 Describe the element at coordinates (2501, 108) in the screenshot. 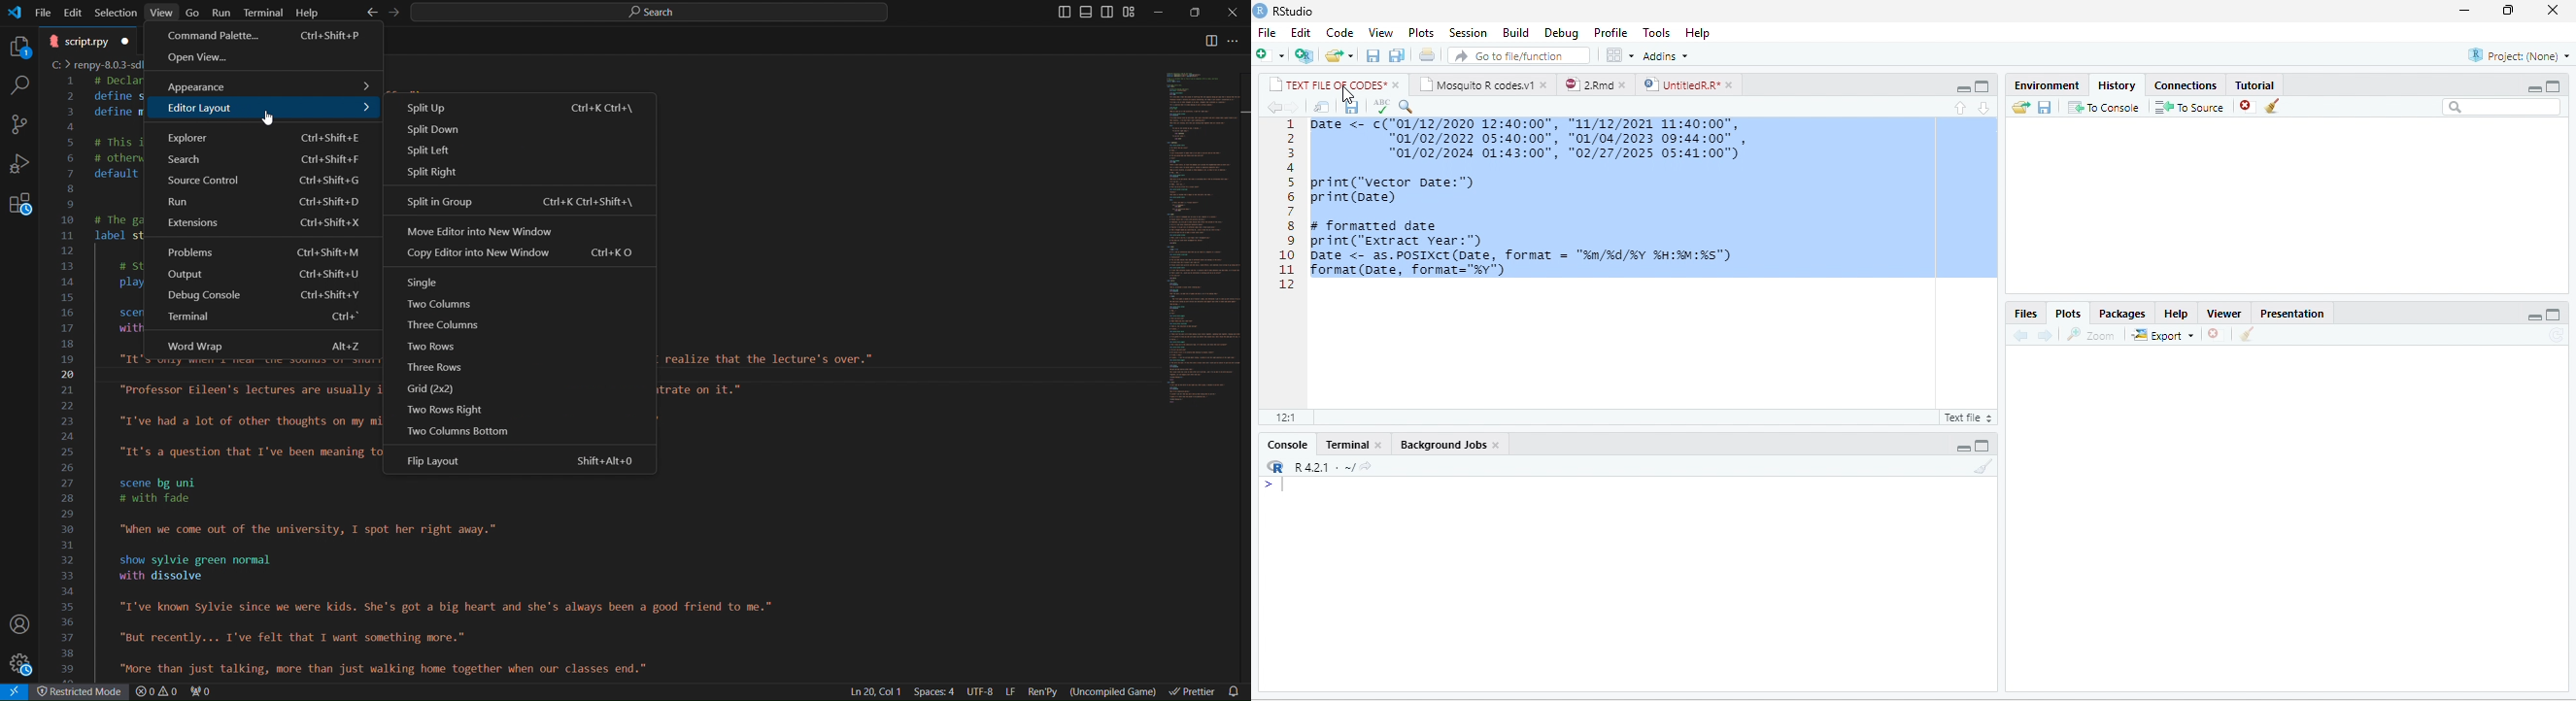

I see `search bar` at that location.